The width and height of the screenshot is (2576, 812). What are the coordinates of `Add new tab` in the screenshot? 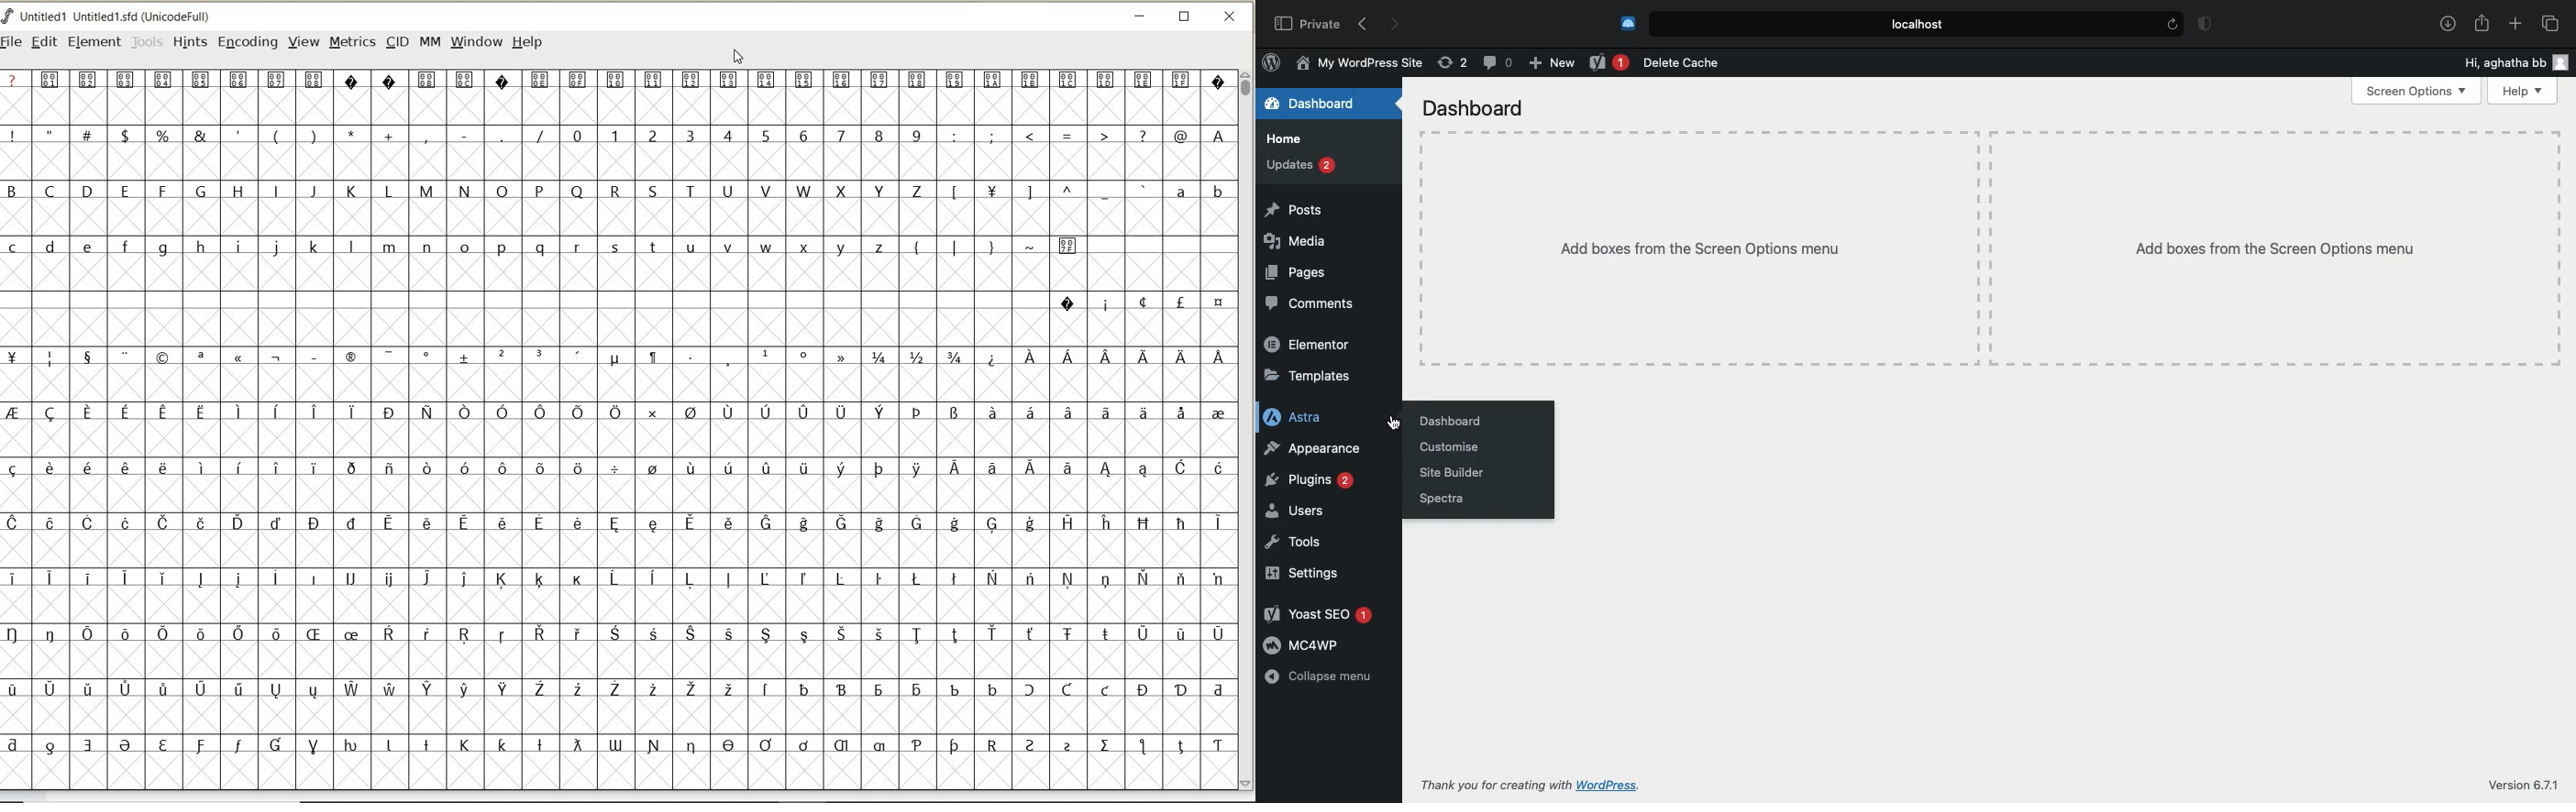 It's located at (2515, 27).